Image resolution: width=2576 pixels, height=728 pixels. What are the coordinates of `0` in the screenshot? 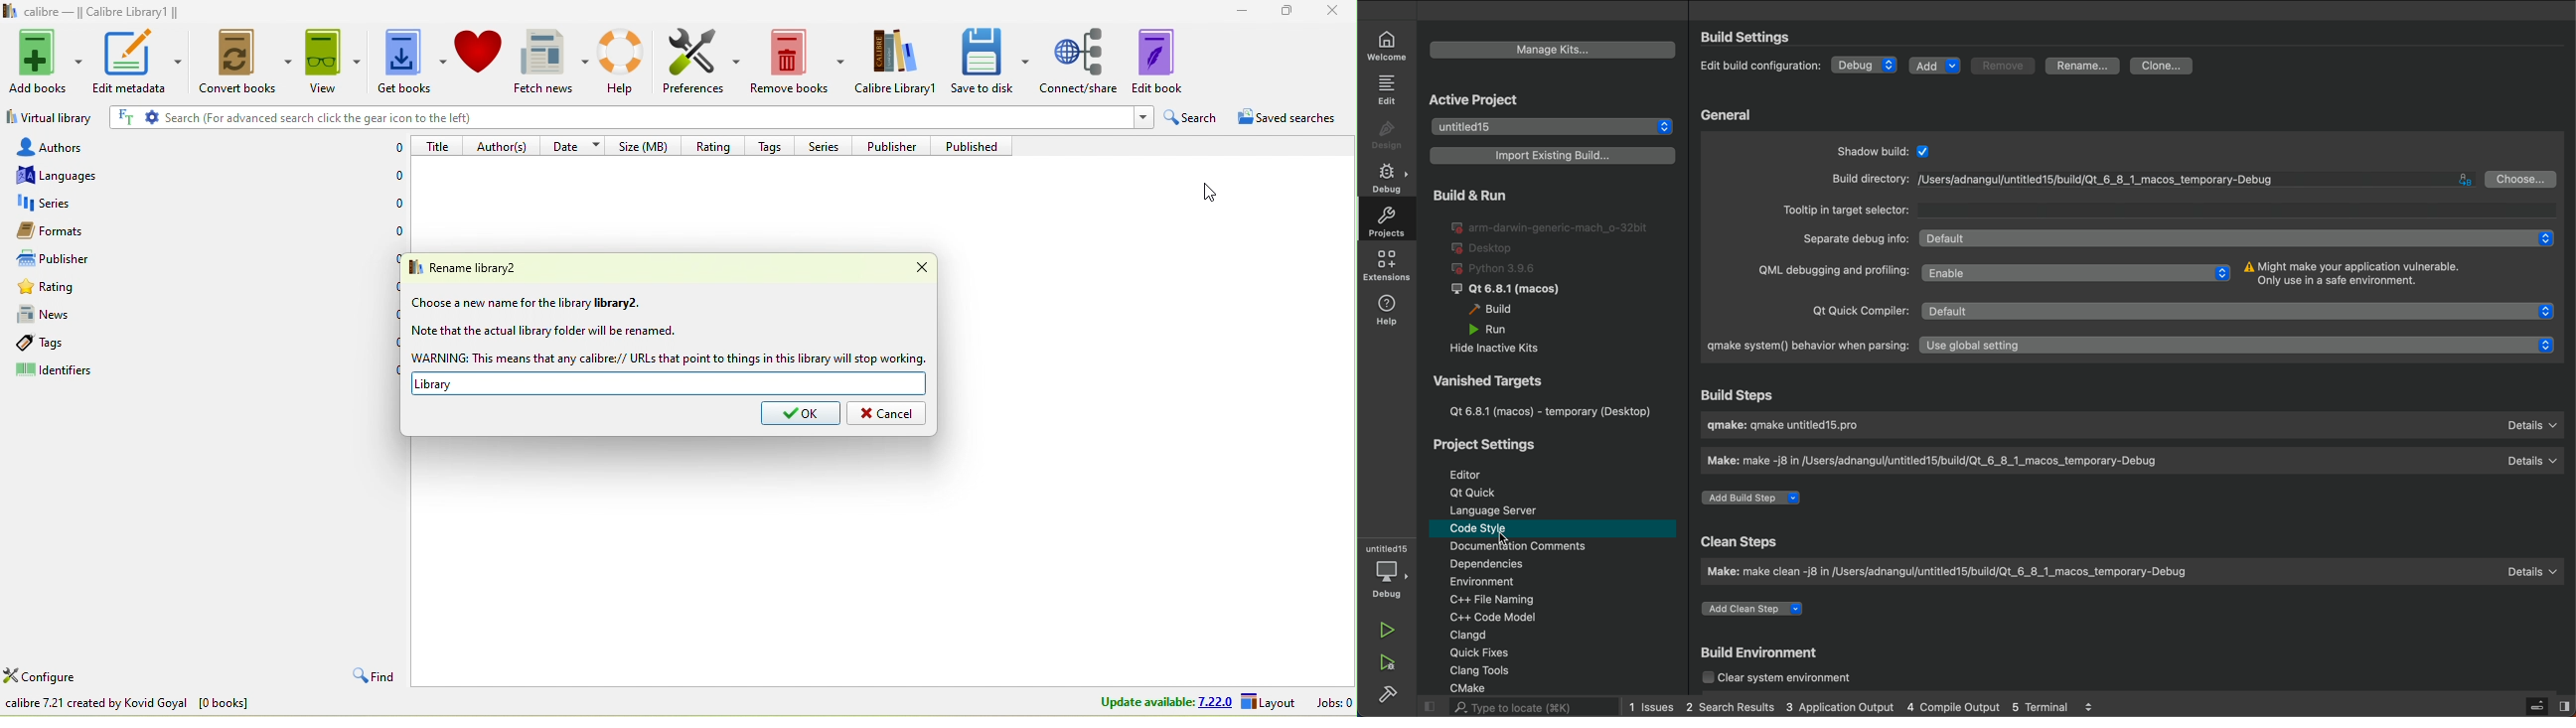 It's located at (395, 233).